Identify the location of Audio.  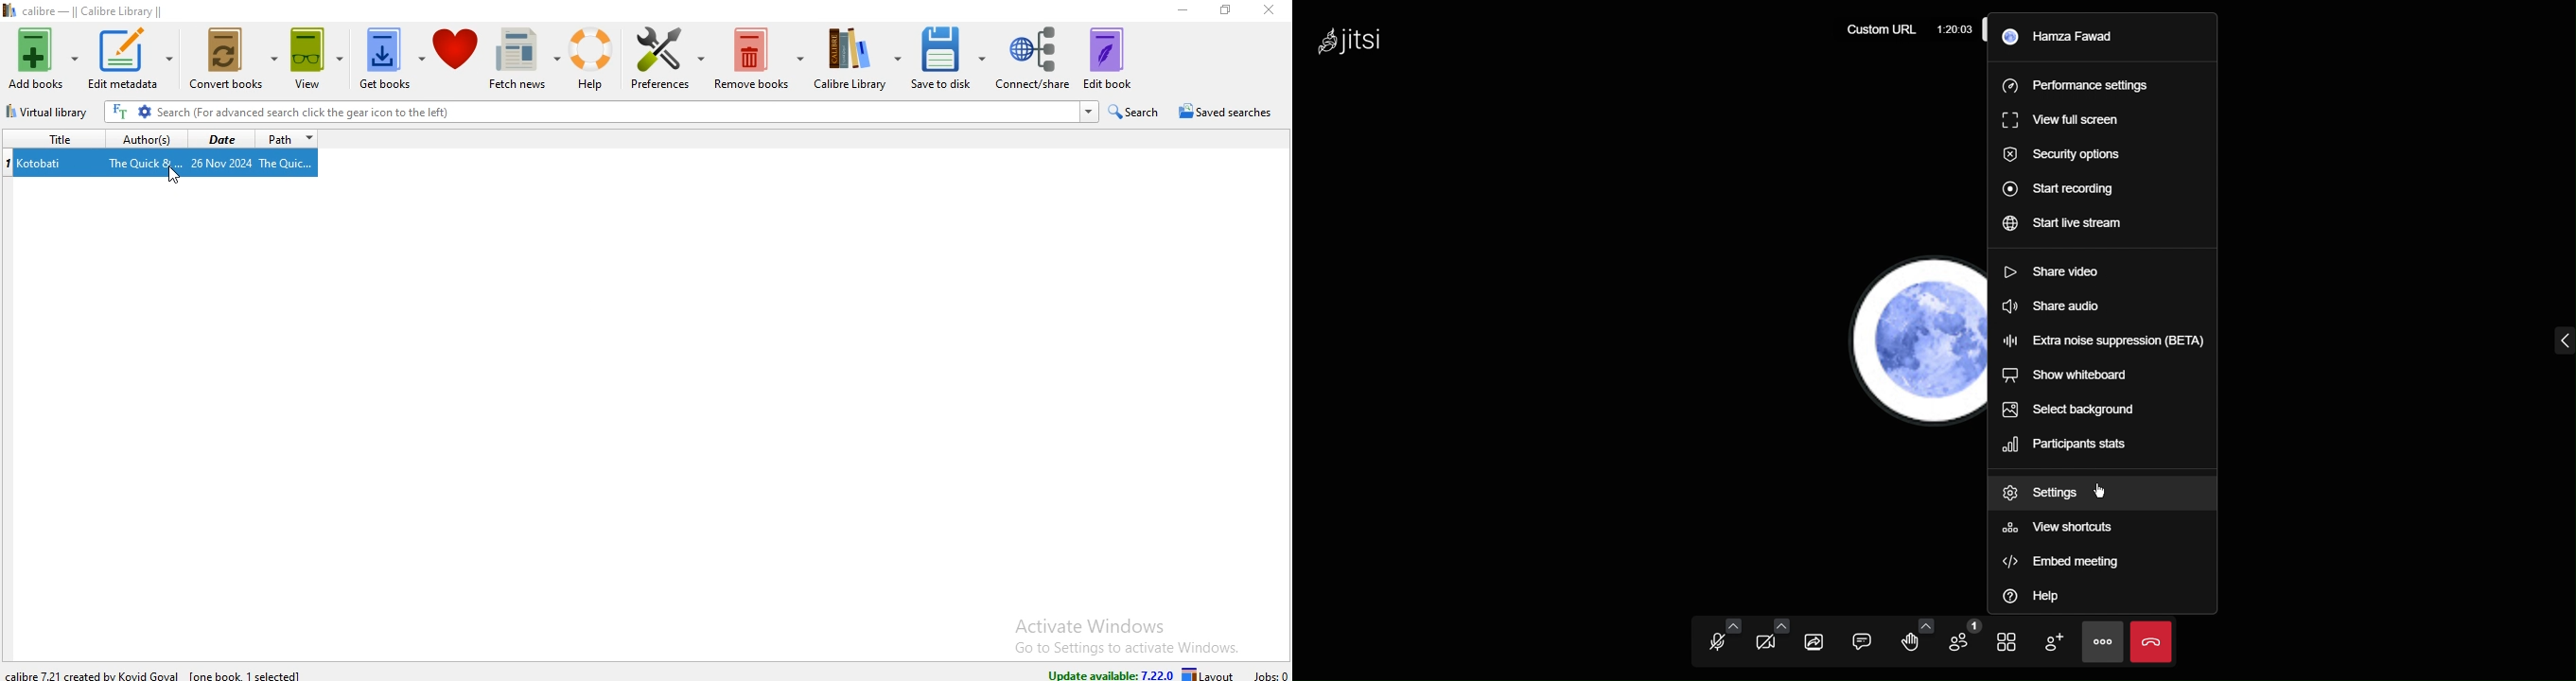
(1714, 638).